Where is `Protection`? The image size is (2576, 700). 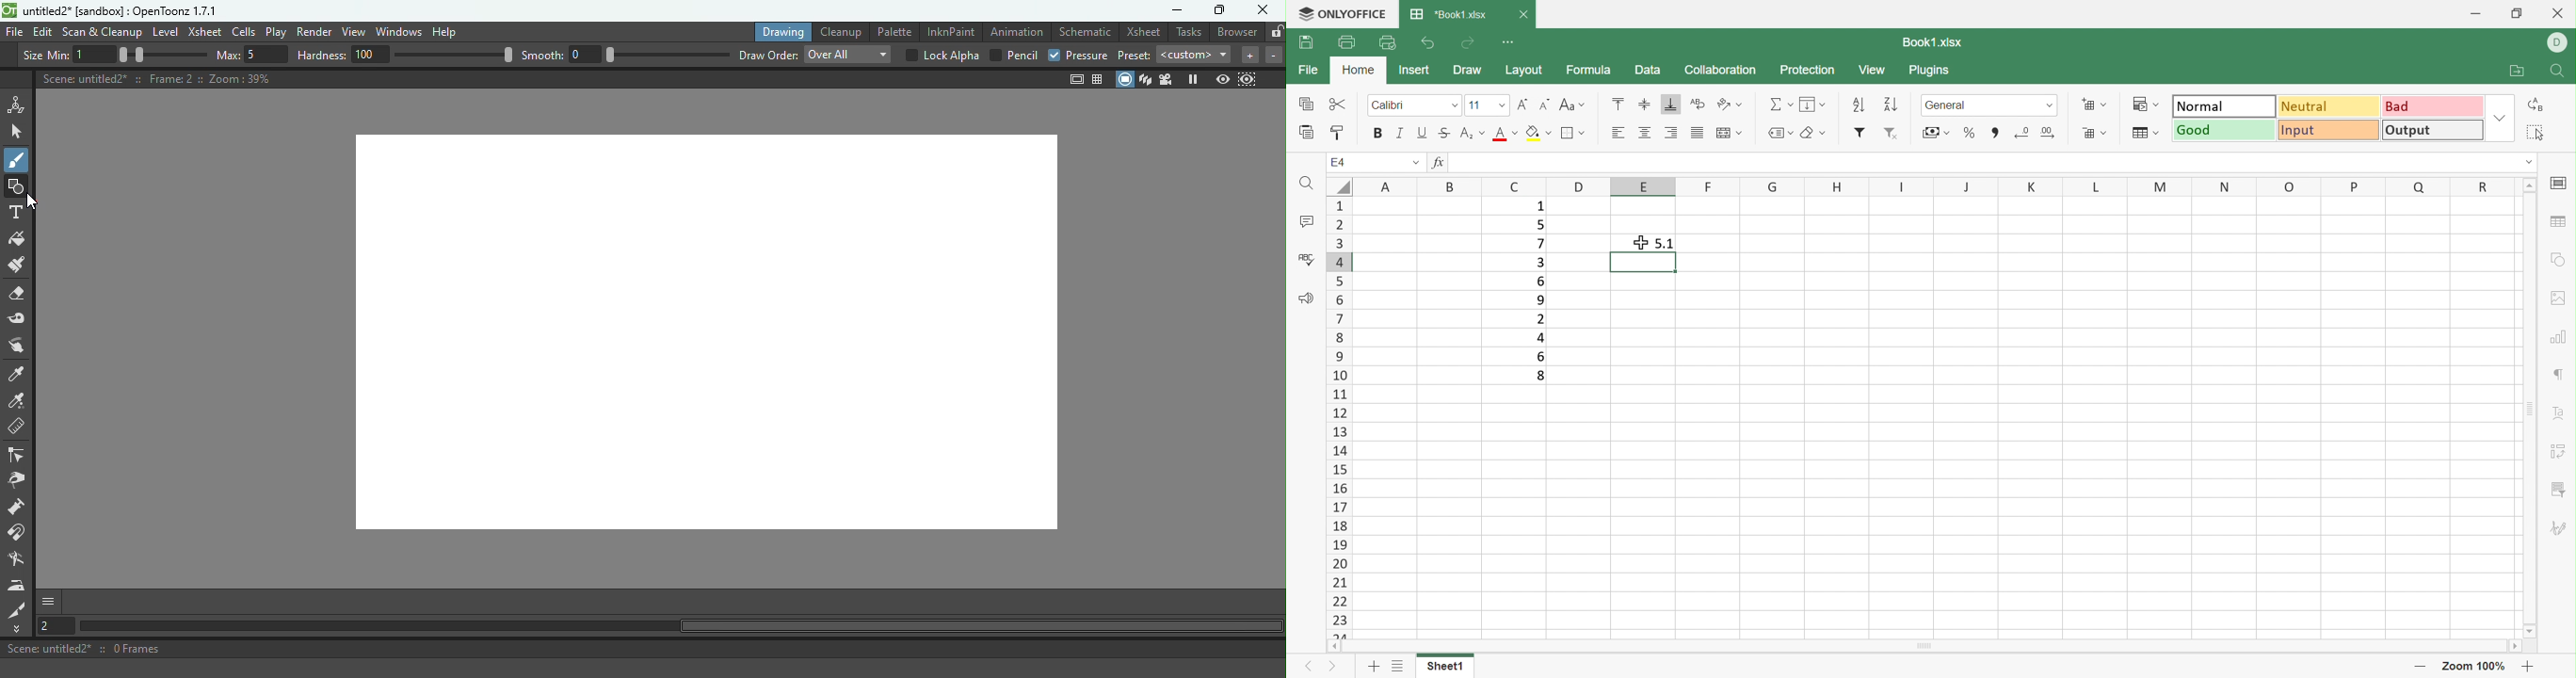 Protection is located at coordinates (1808, 71).